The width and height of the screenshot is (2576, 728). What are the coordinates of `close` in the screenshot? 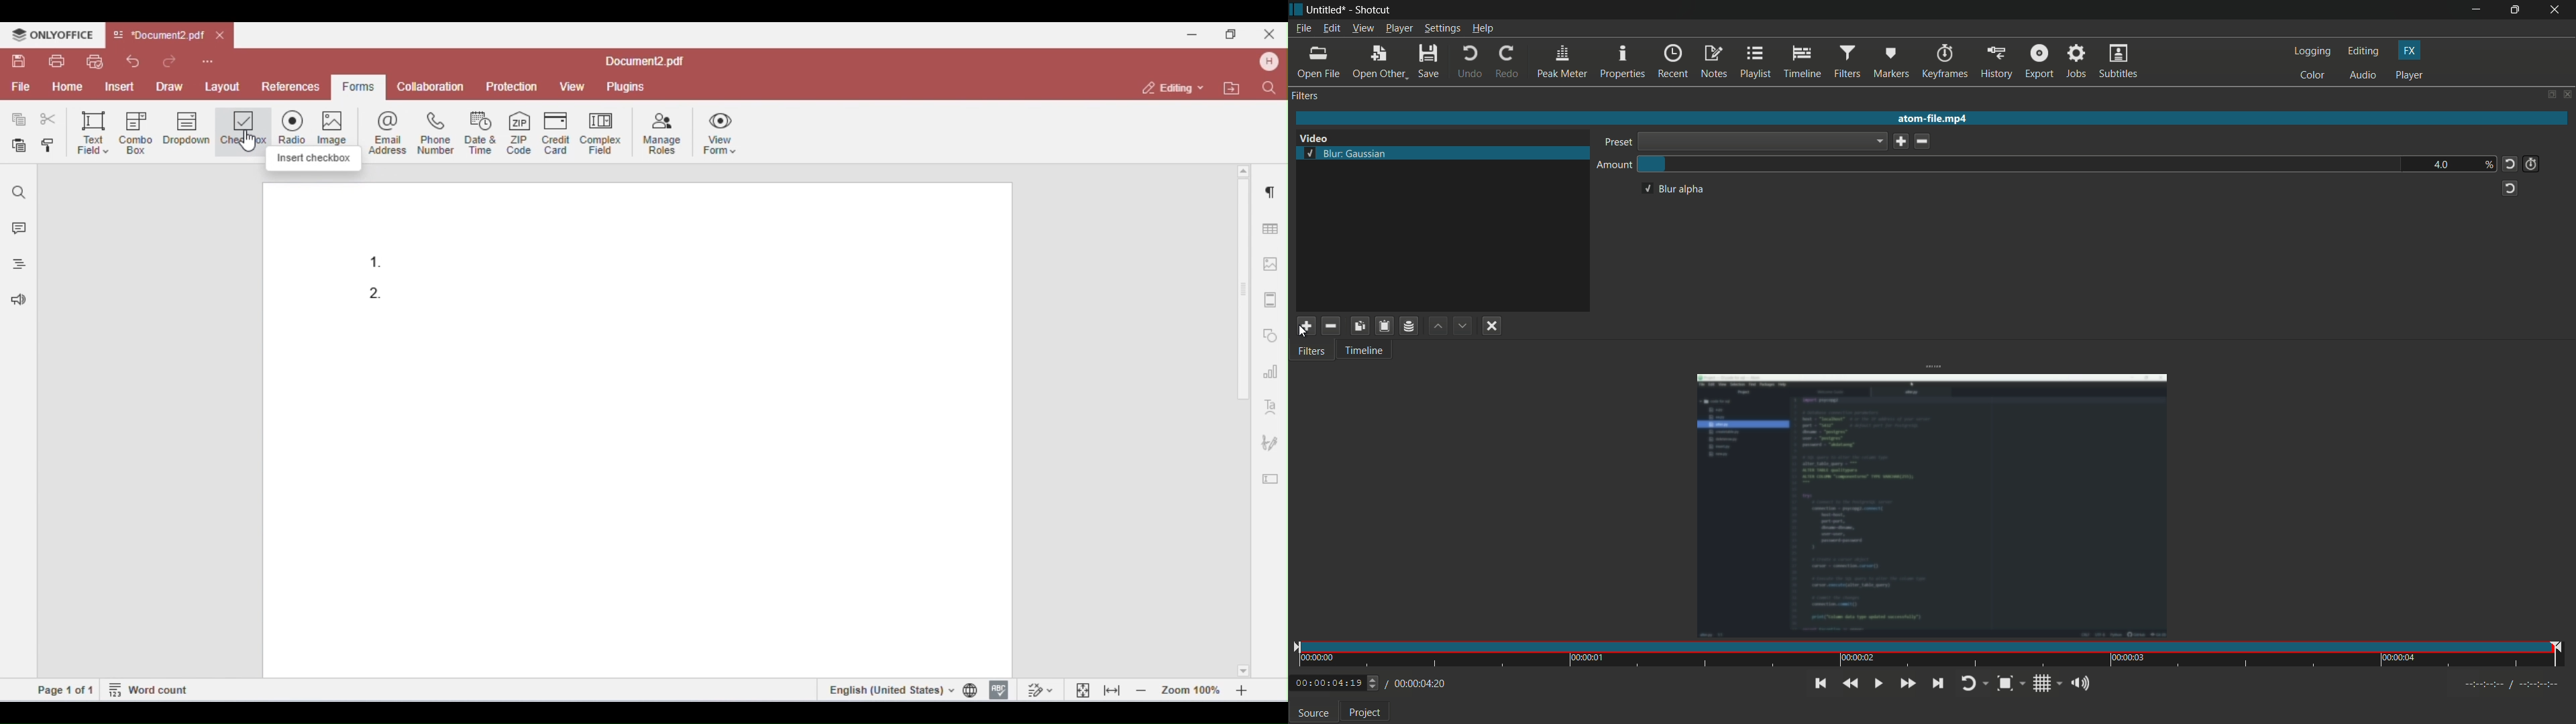 It's located at (2567, 94).